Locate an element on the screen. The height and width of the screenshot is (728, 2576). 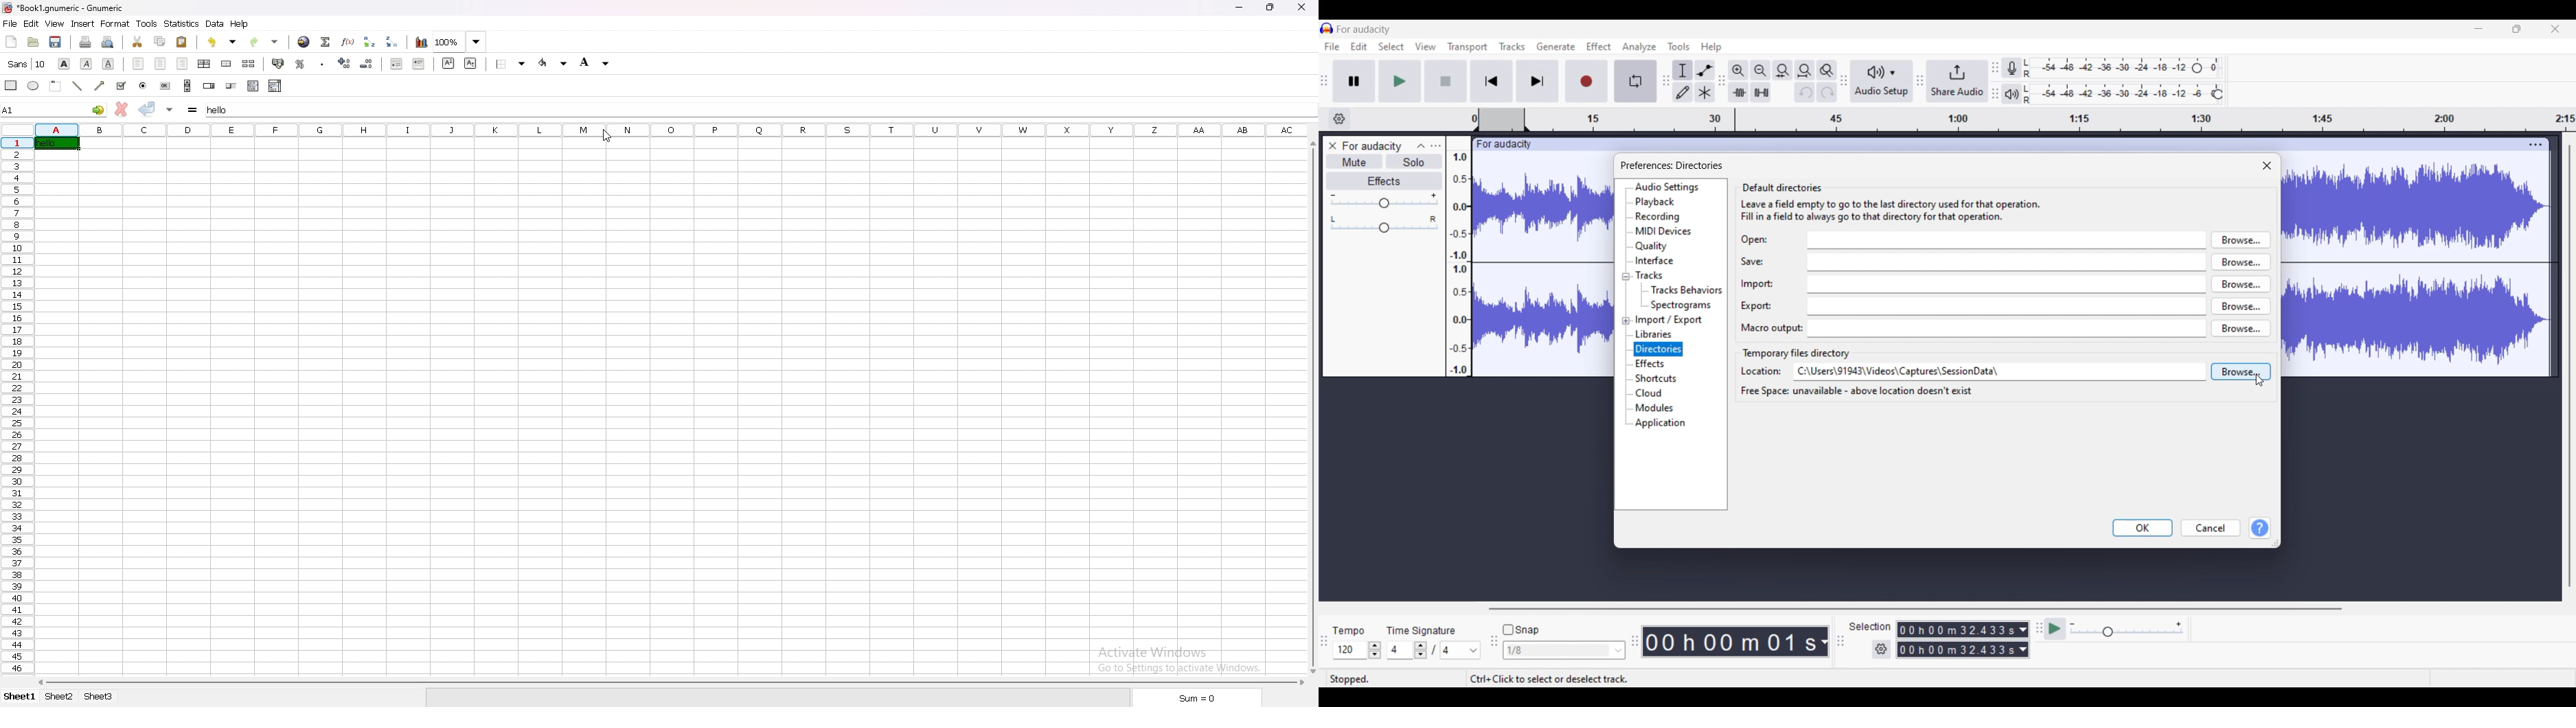
Zoom toggle is located at coordinates (1827, 70).